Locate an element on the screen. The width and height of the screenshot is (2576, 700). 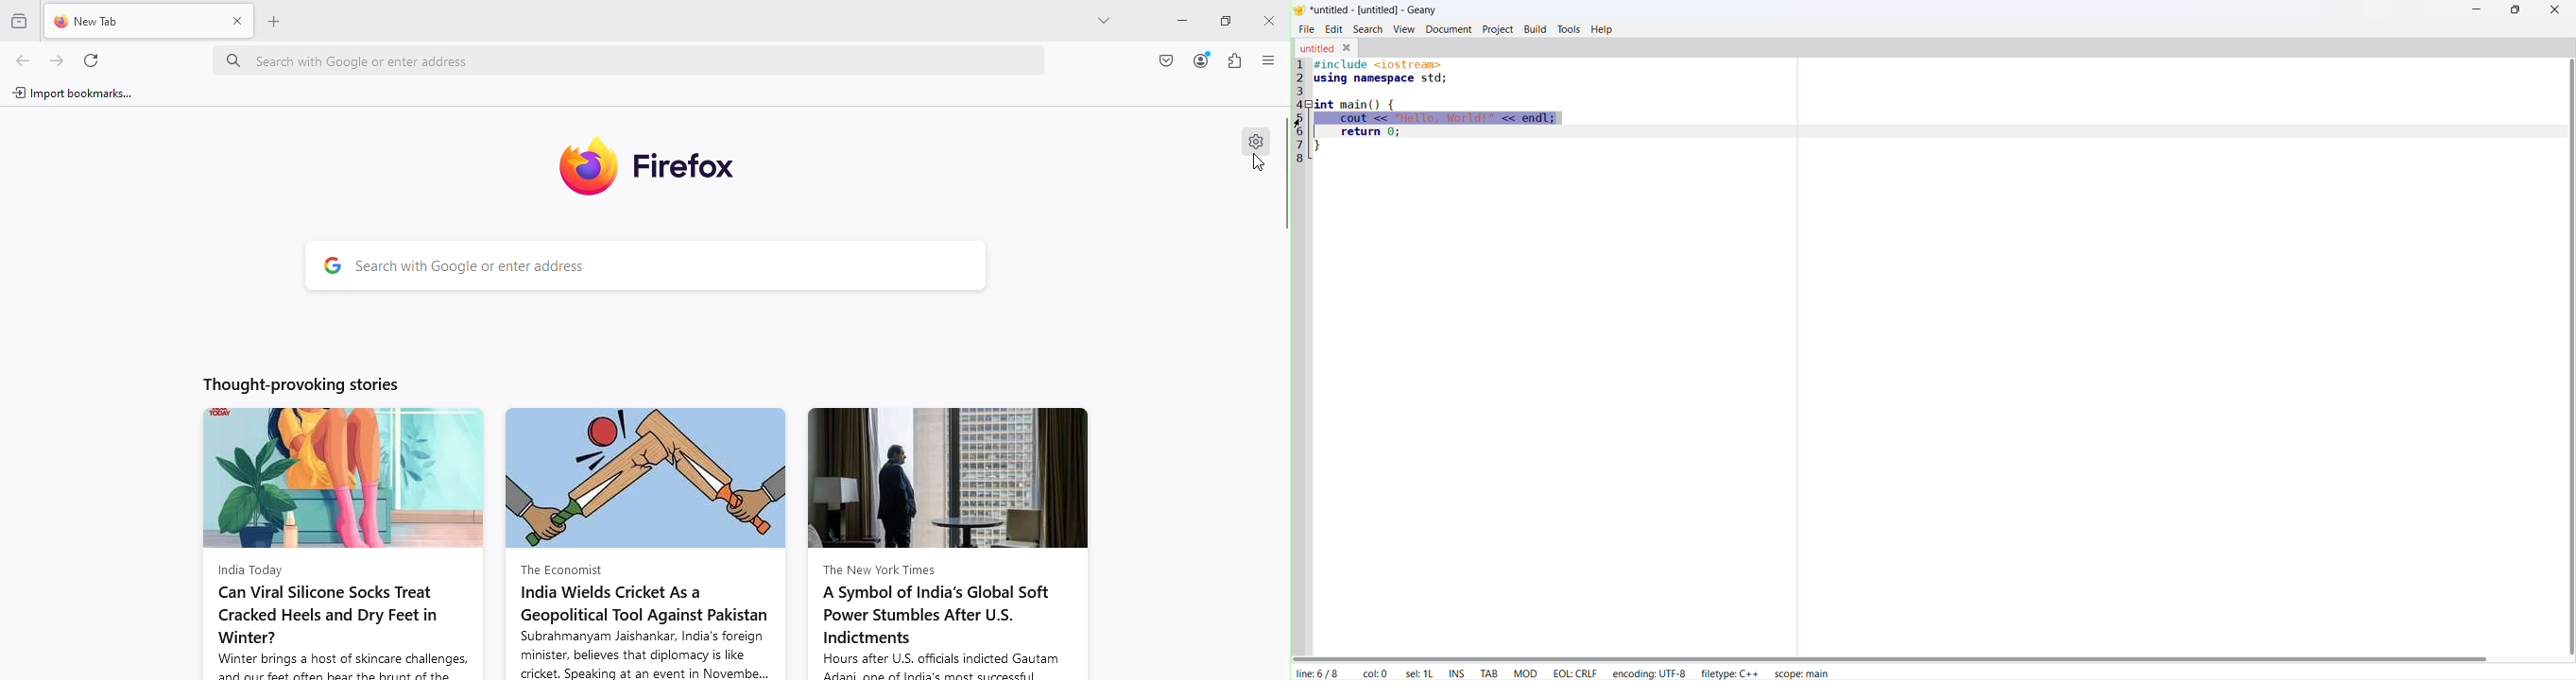
2  using namespace std; is located at coordinates (1377, 79).